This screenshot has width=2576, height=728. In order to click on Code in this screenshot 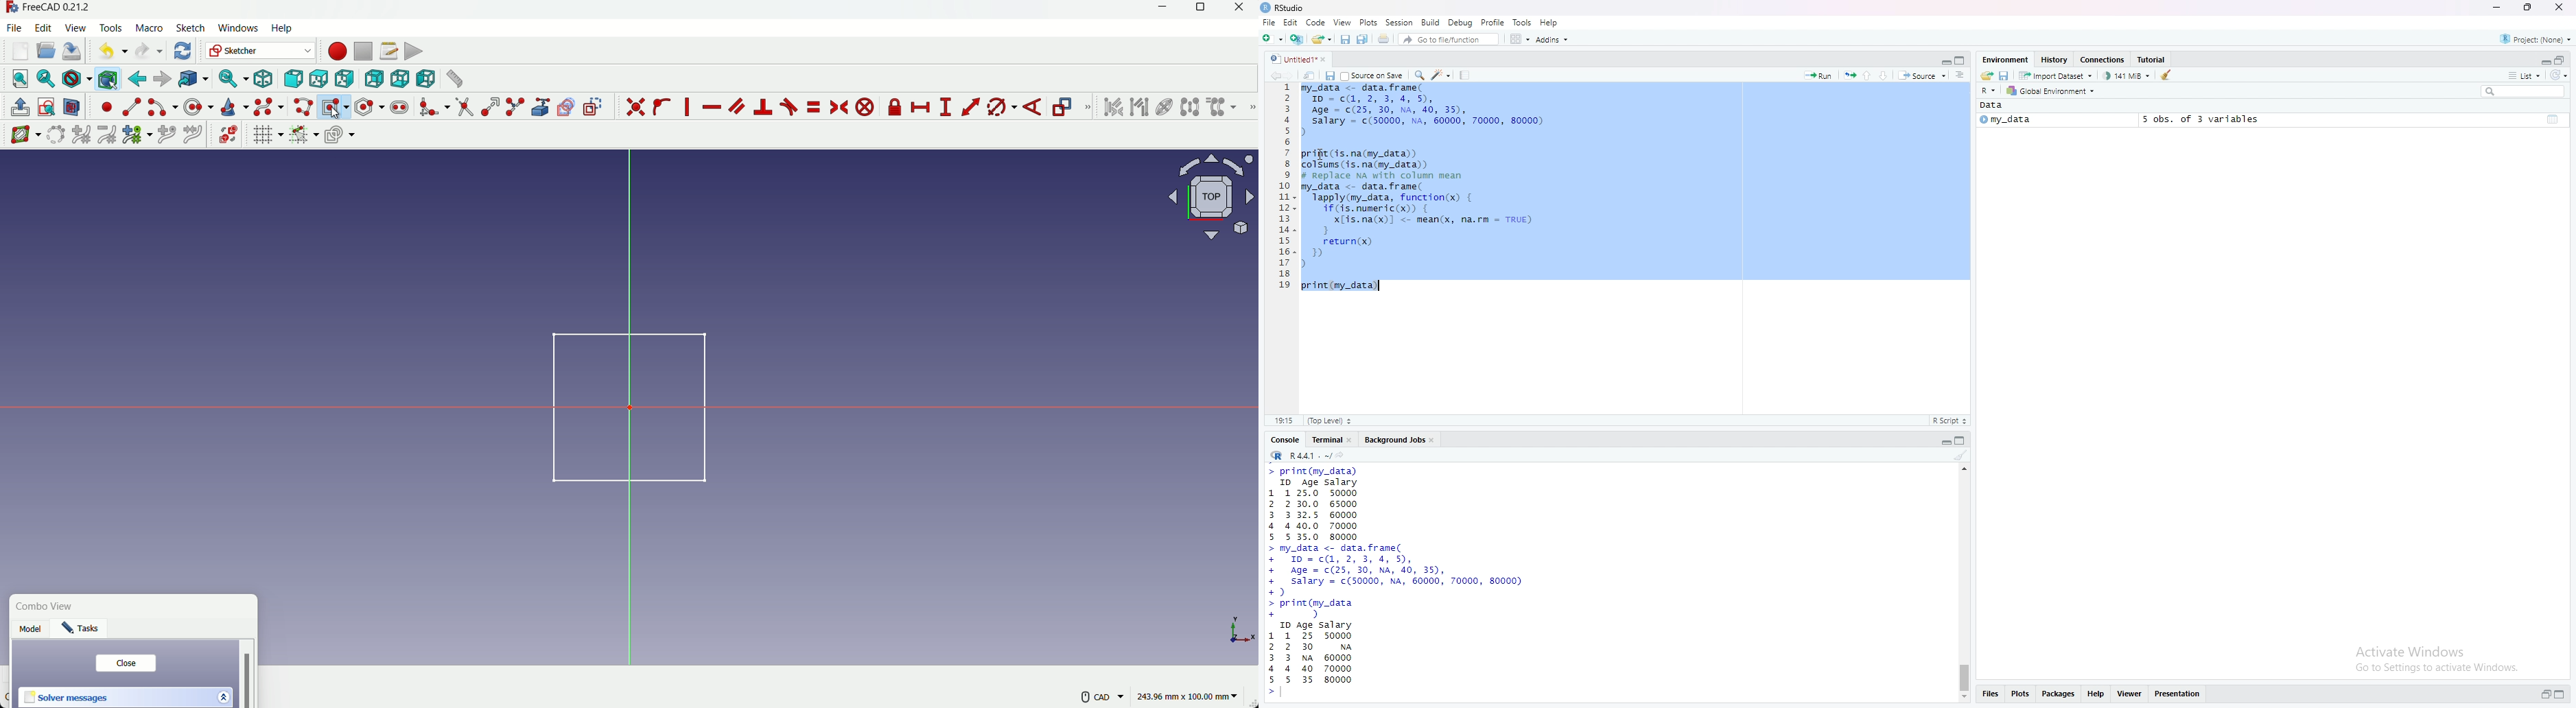, I will do `click(1317, 23)`.